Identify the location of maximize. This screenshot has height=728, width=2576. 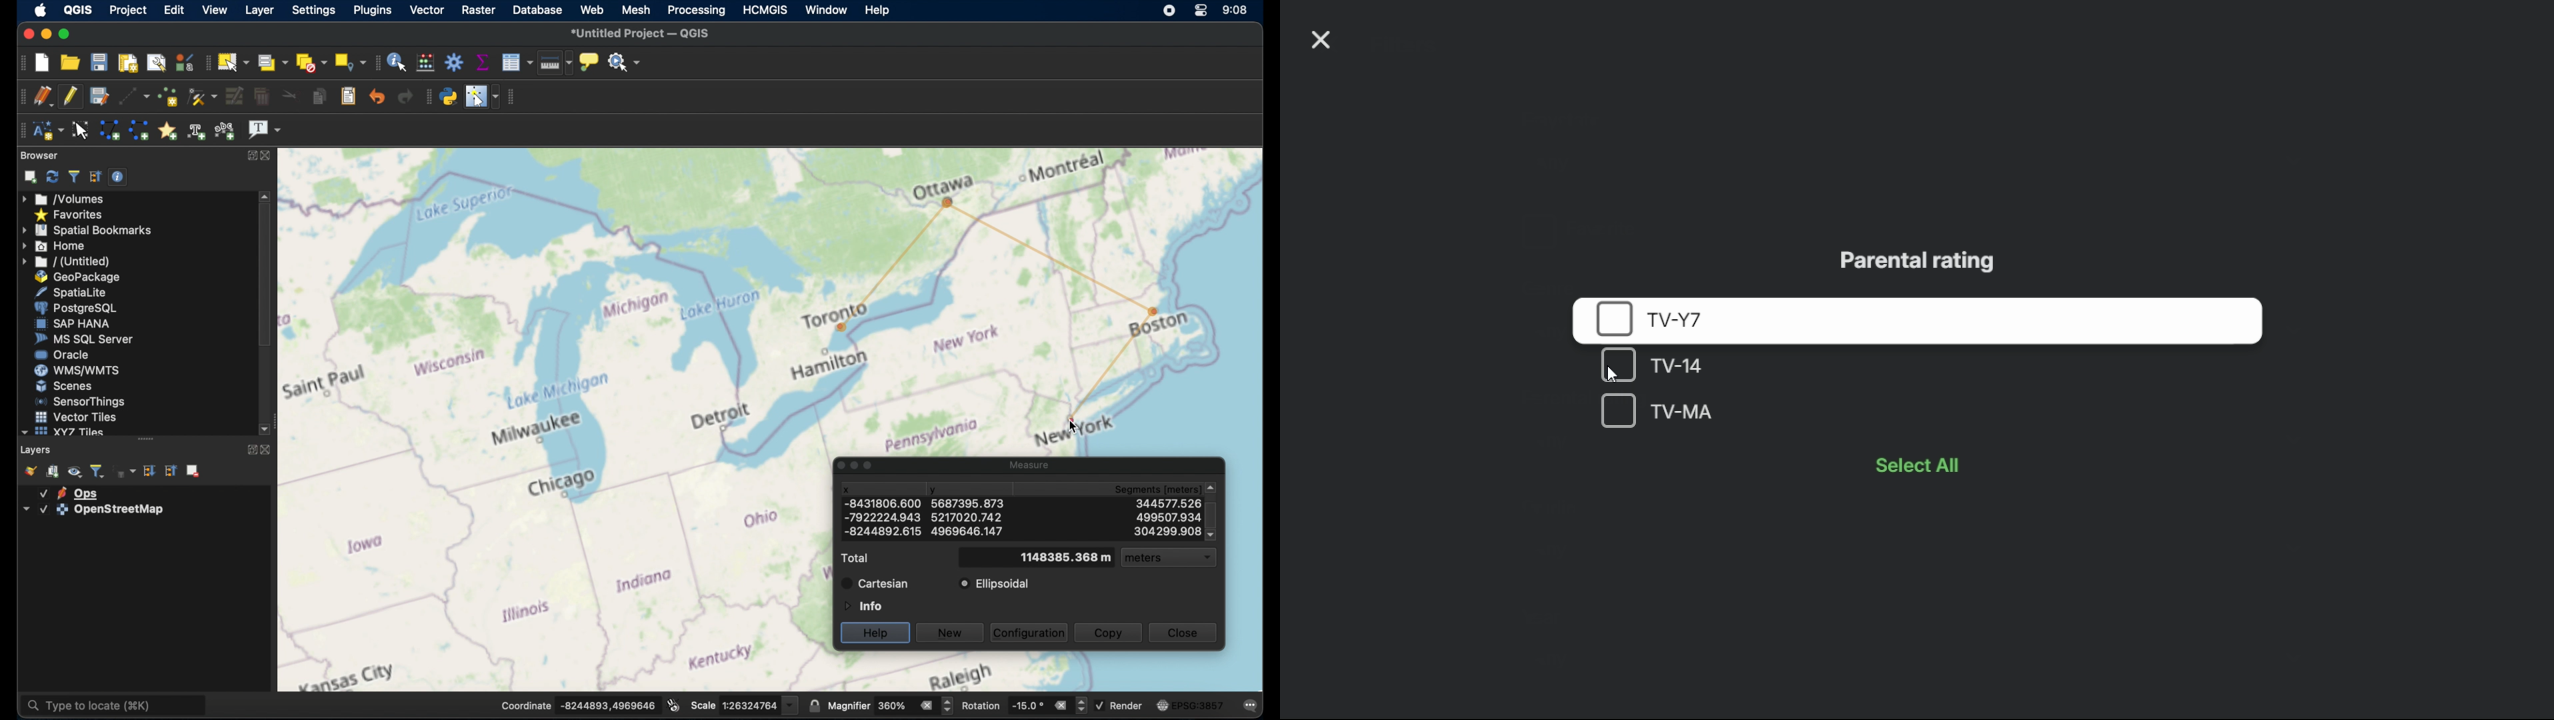
(253, 155).